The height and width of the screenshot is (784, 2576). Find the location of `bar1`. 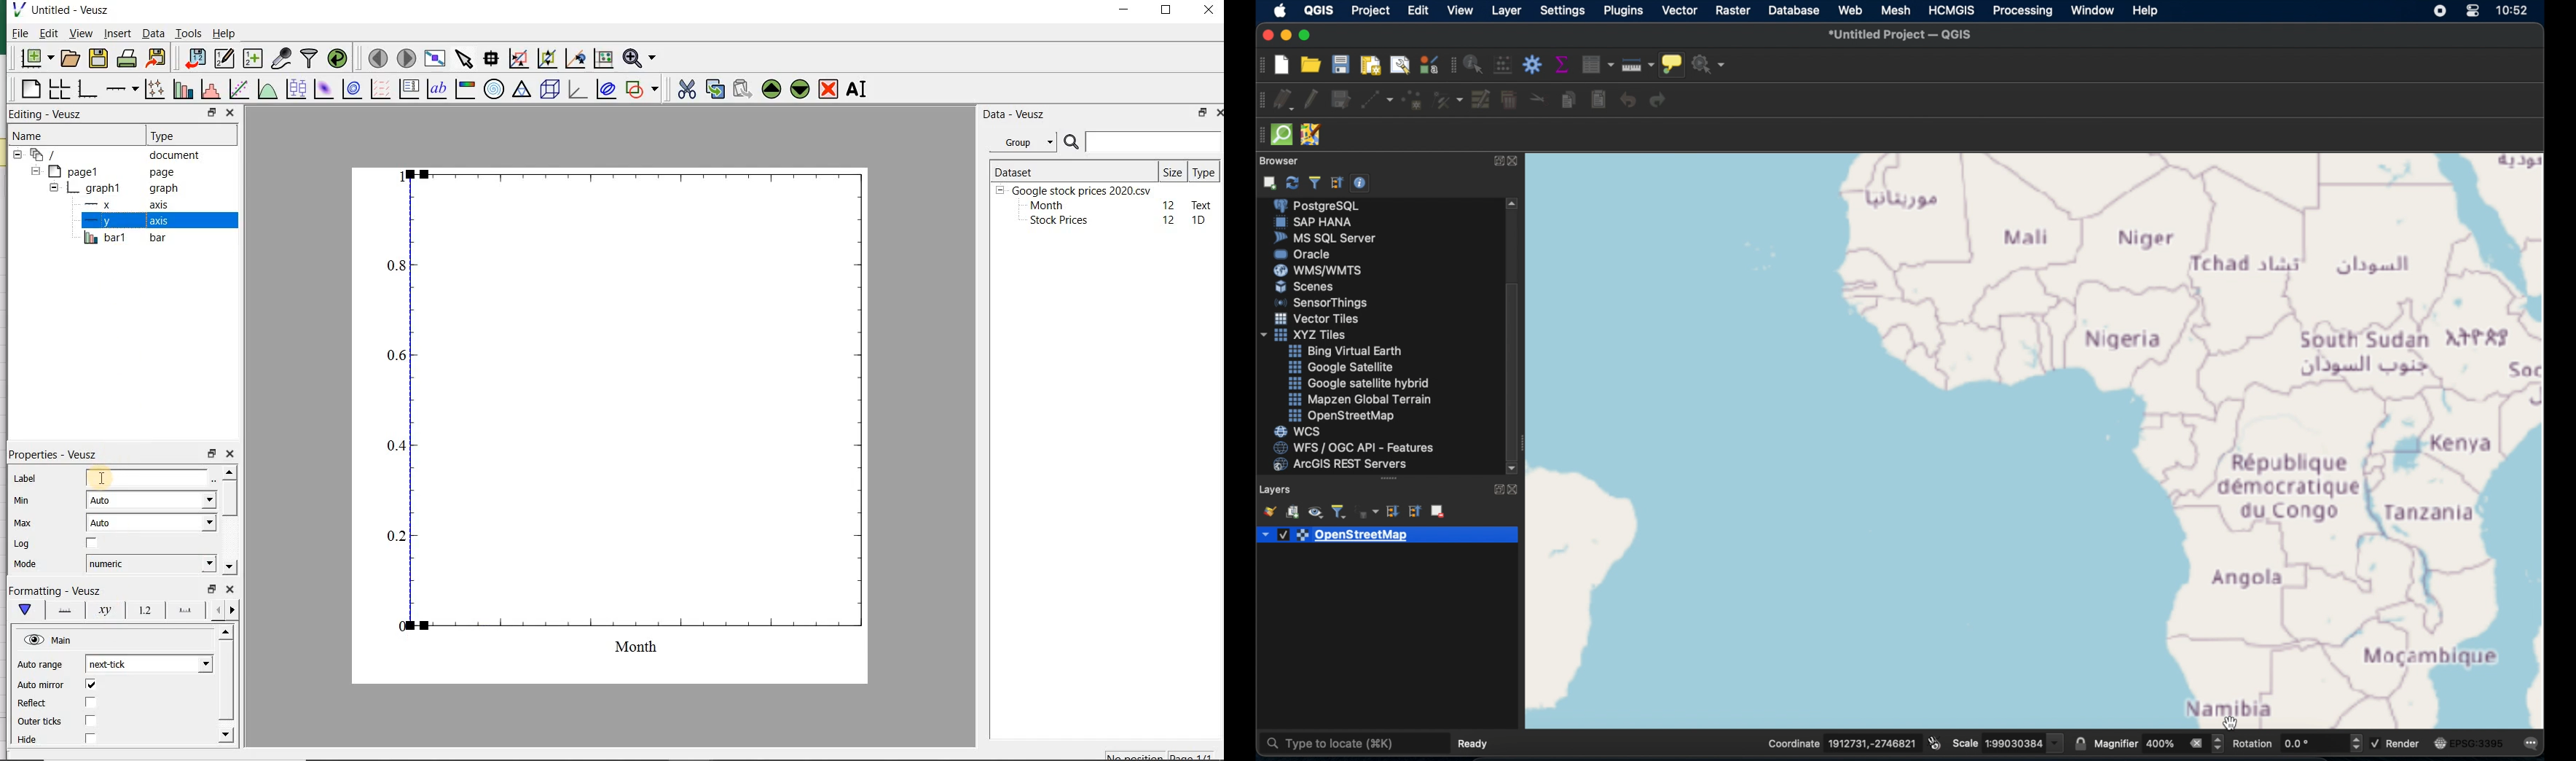

bar1 is located at coordinates (122, 238).